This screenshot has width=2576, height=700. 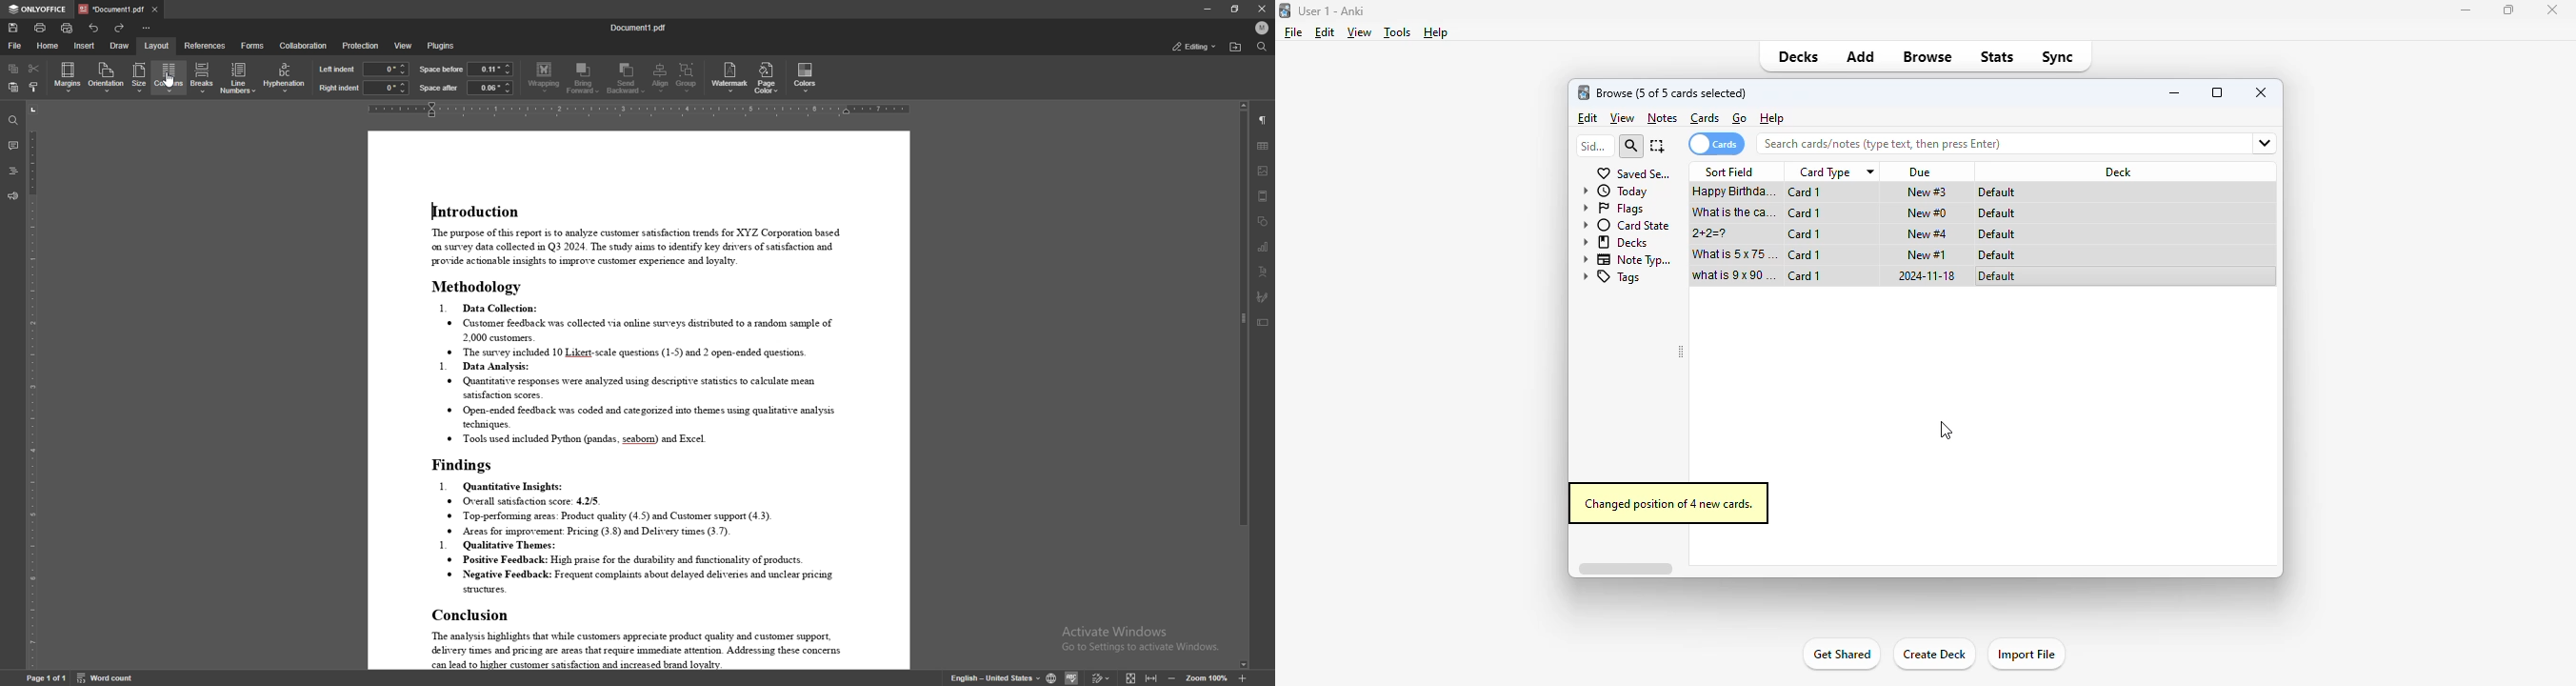 What do you see at coordinates (1927, 233) in the screenshot?
I see `new #4` at bounding box center [1927, 233].